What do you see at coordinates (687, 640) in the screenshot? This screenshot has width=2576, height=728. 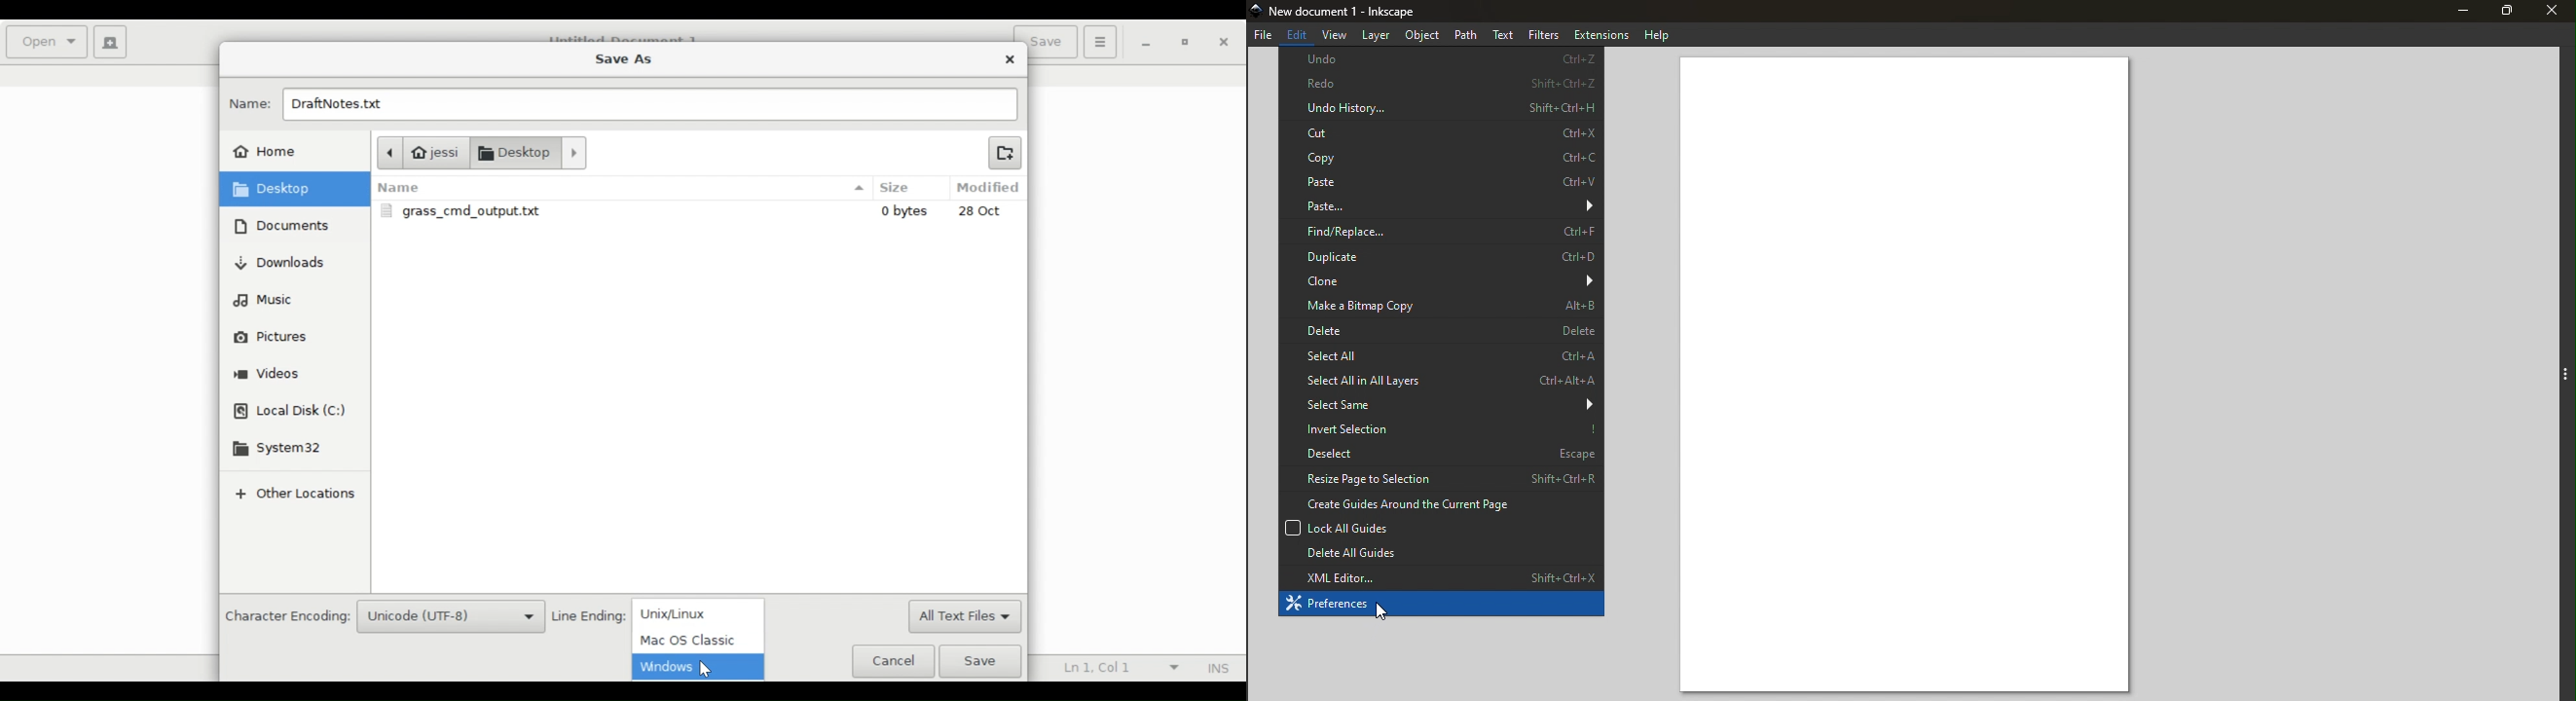 I see `Mac OS Classic` at bounding box center [687, 640].